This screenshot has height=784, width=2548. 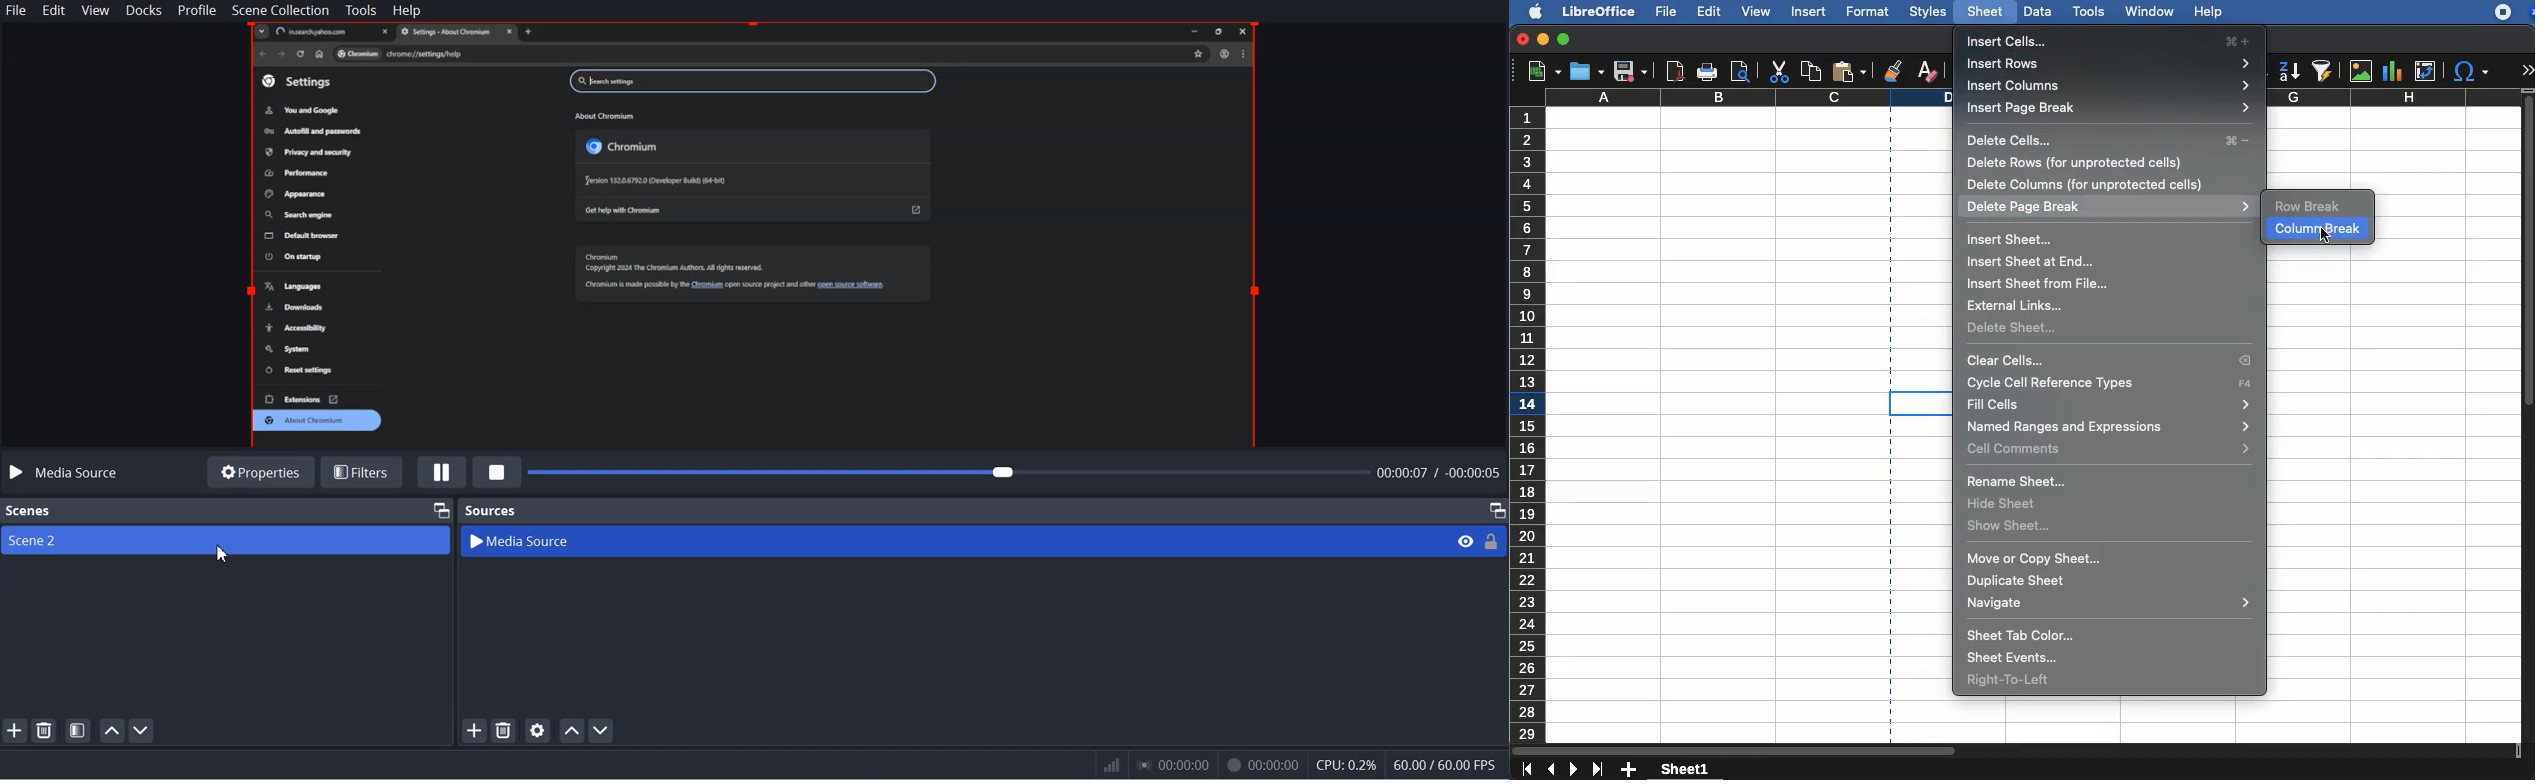 I want to click on Open source Properties, so click(x=538, y=730).